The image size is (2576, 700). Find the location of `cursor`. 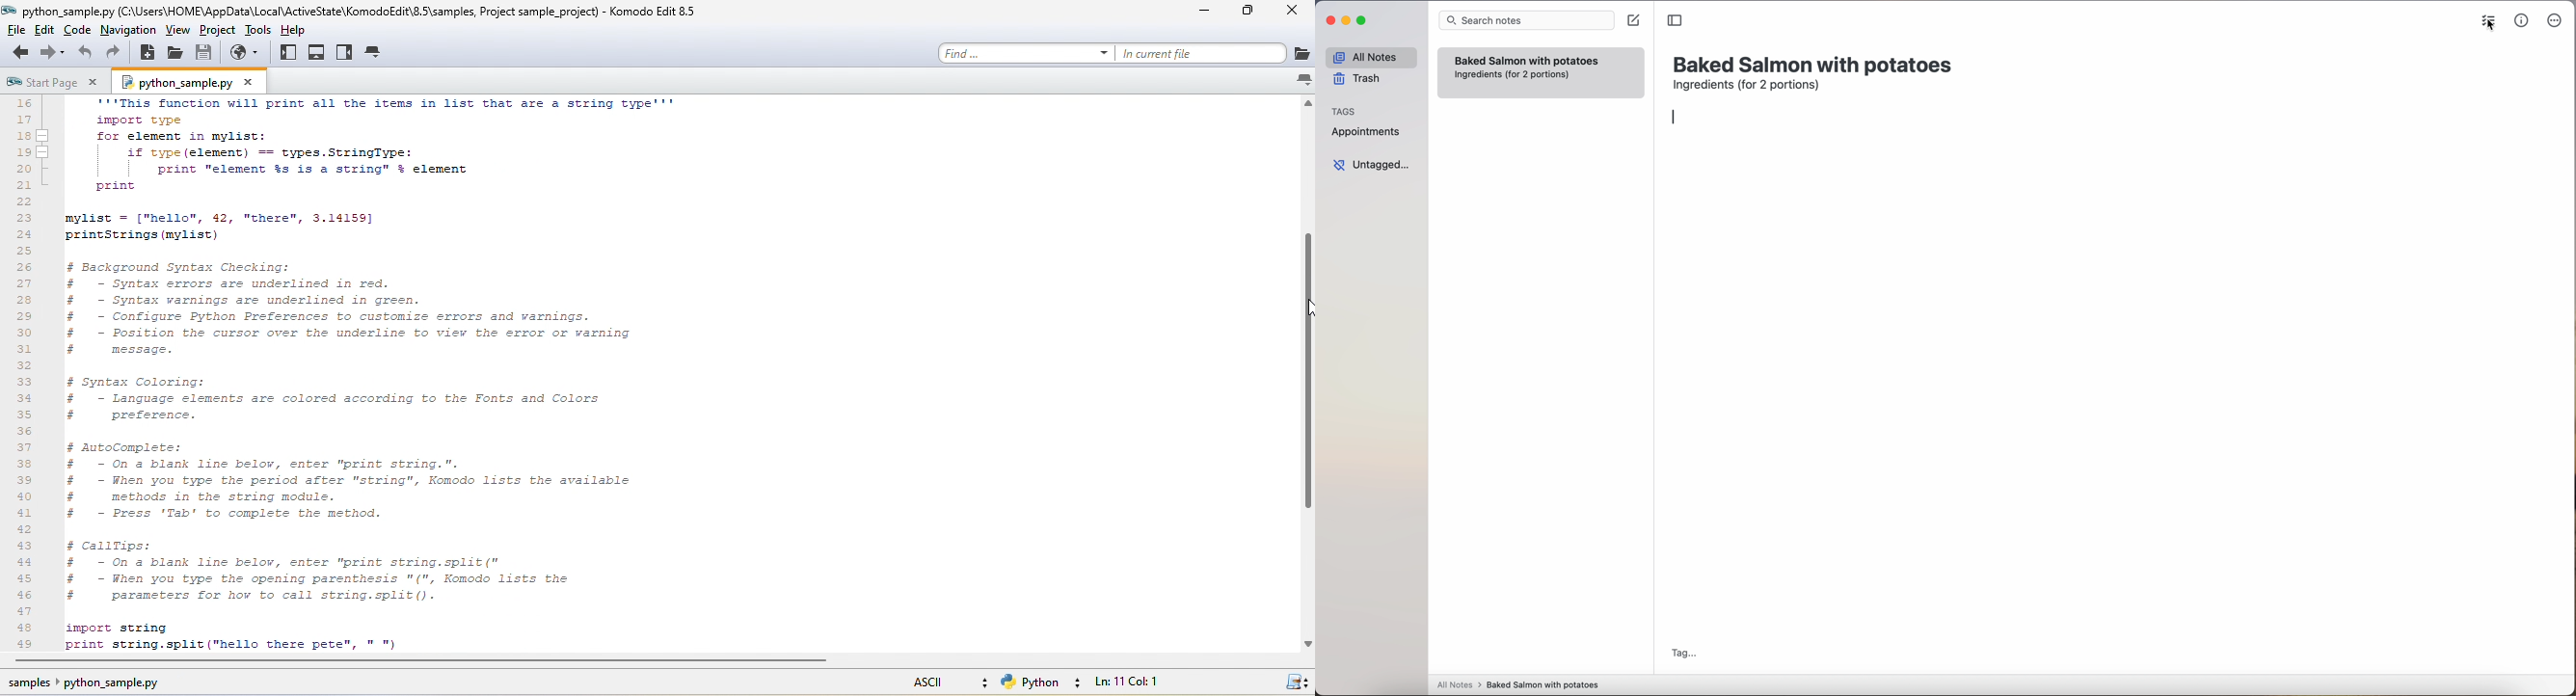

cursor is located at coordinates (2489, 29).